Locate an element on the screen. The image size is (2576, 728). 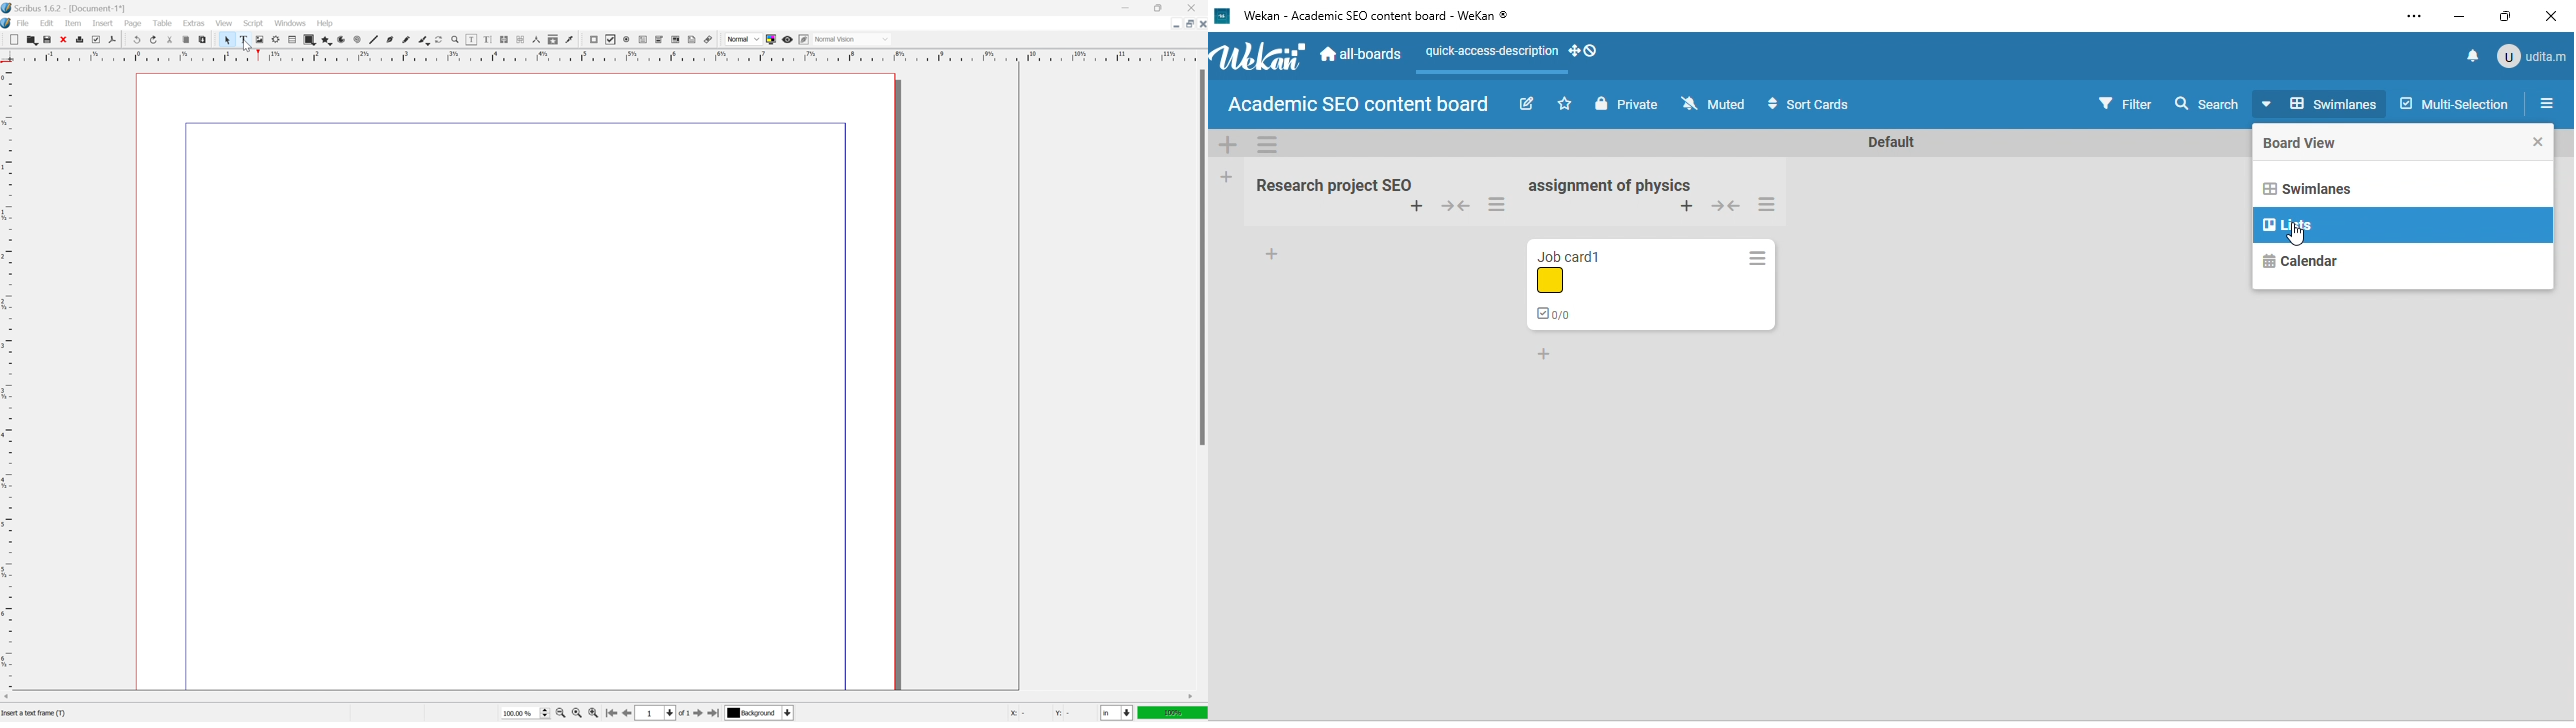
line is located at coordinates (374, 40).